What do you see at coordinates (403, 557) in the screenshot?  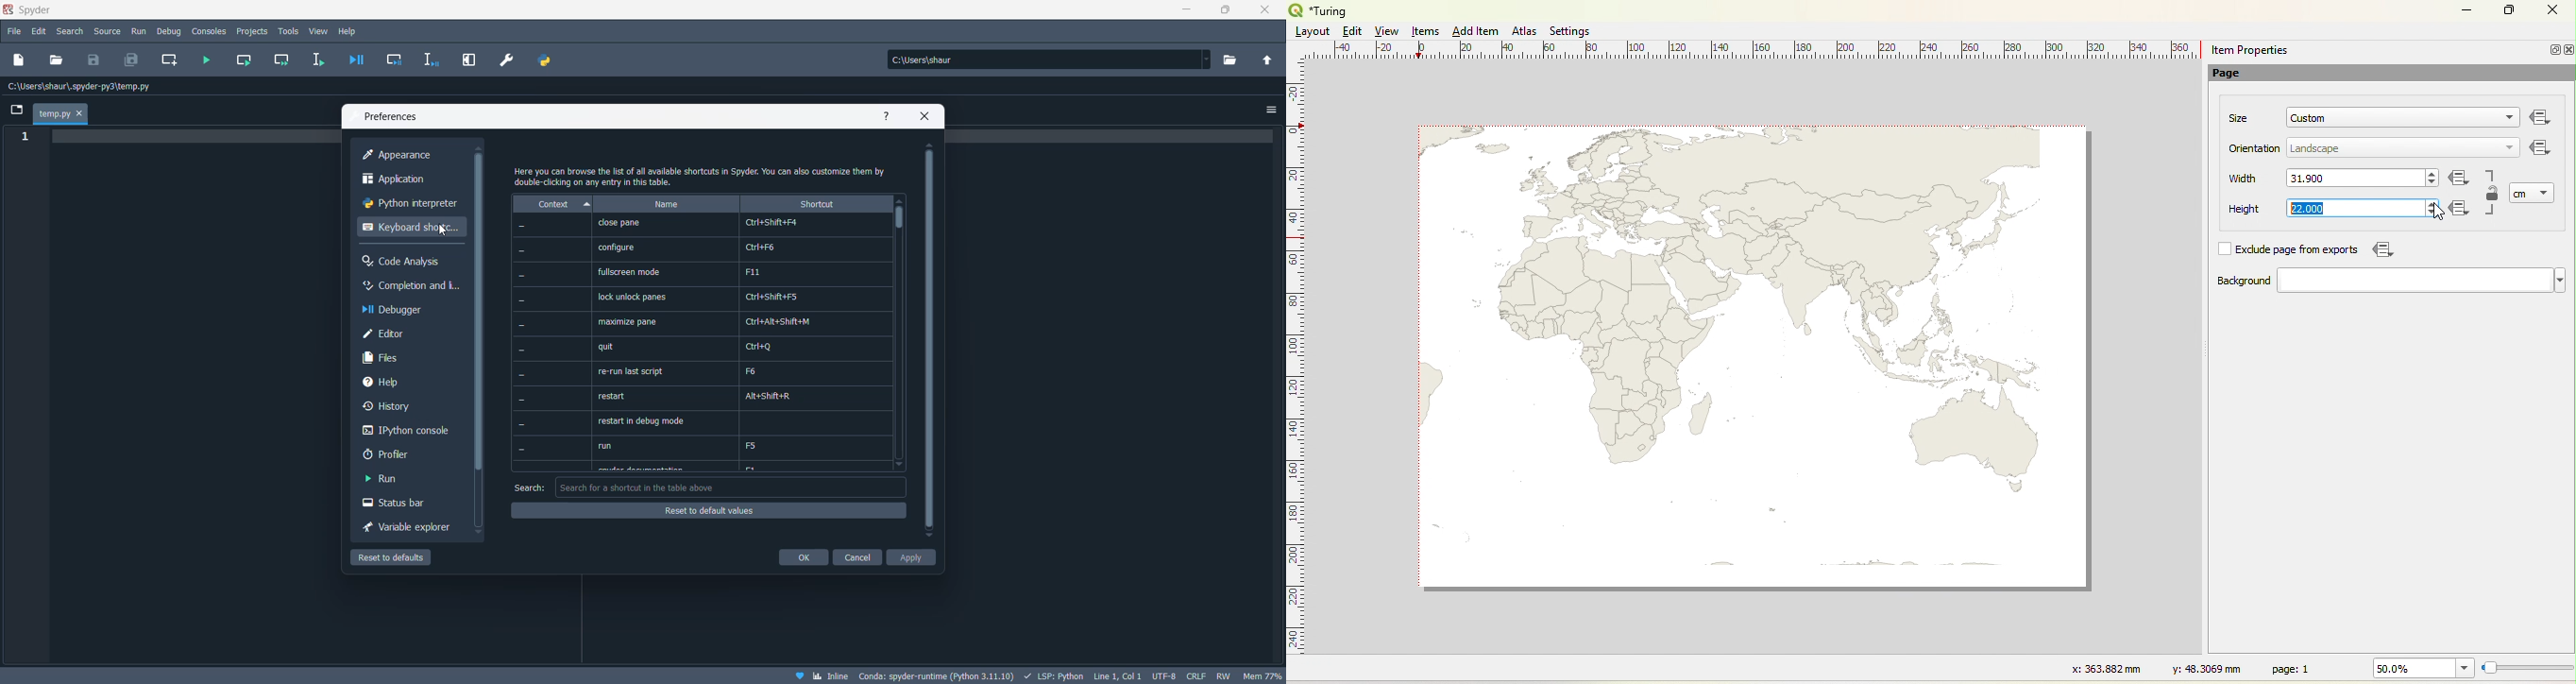 I see `reset to default` at bounding box center [403, 557].